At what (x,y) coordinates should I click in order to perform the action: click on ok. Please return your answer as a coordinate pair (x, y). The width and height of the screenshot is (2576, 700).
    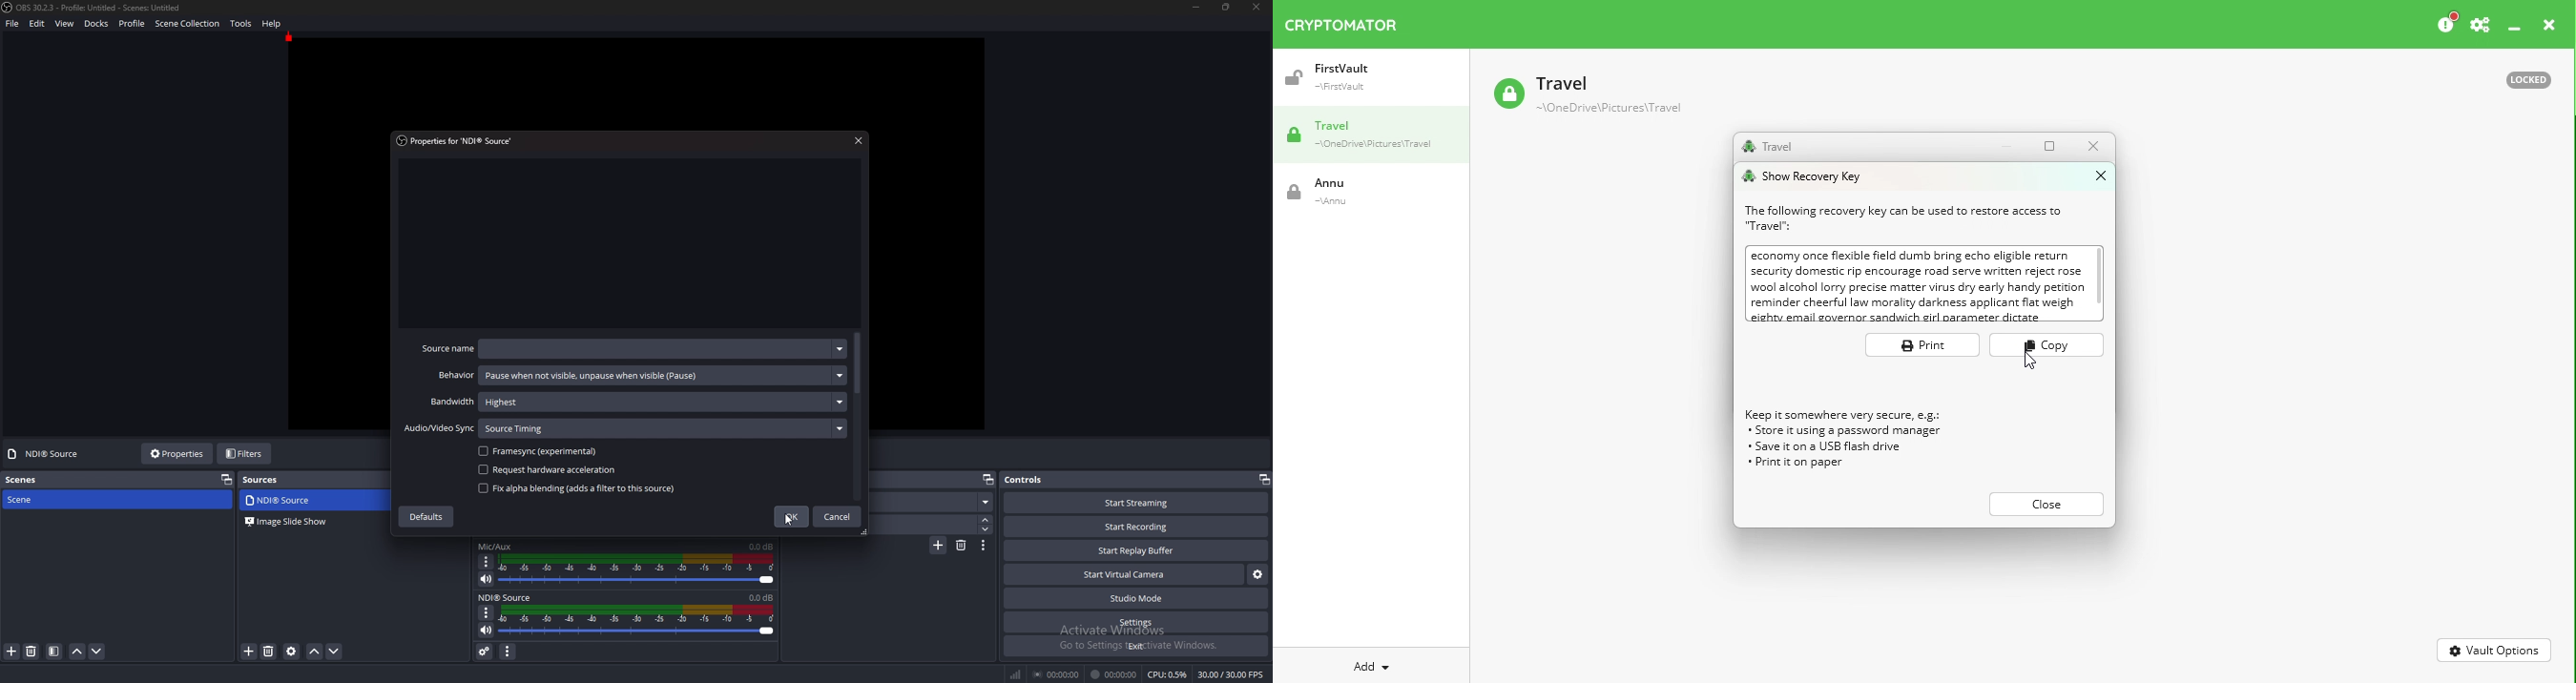
    Looking at the image, I should click on (791, 517).